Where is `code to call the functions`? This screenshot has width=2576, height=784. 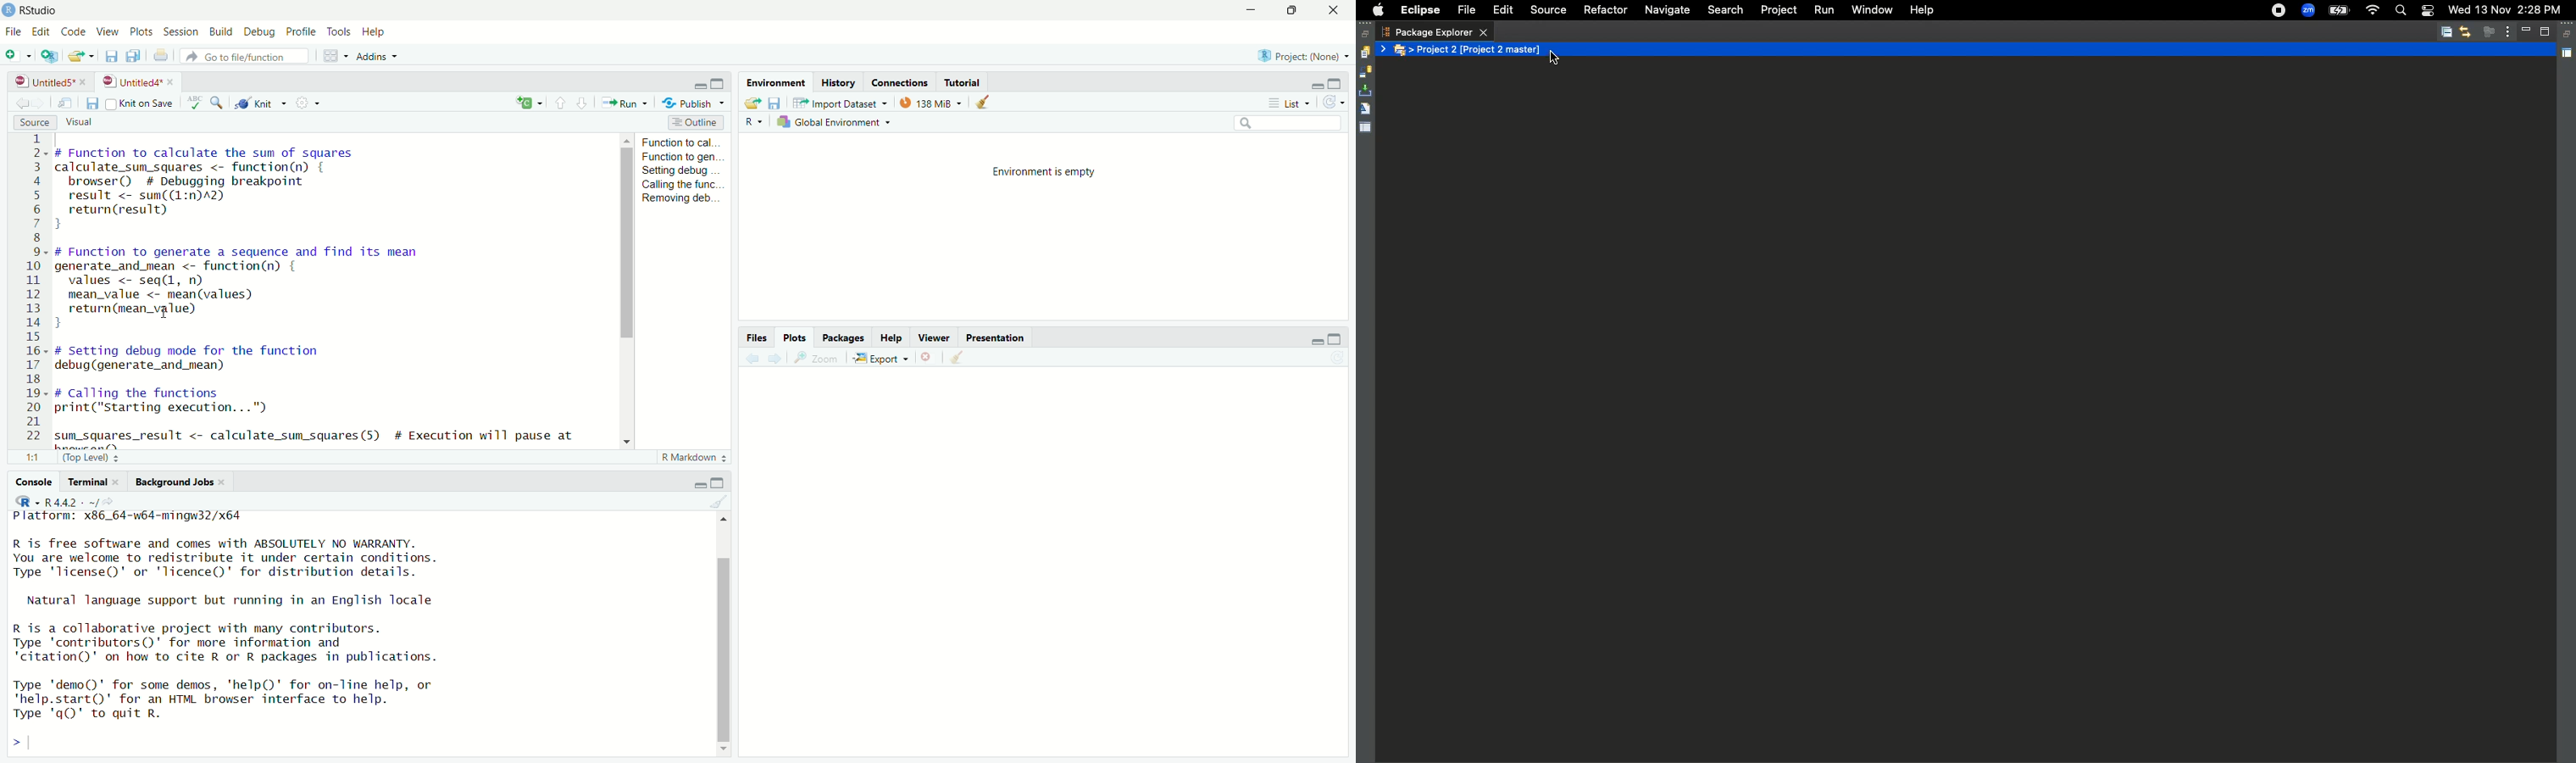
code to call the functions is located at coordinates (177, 402).